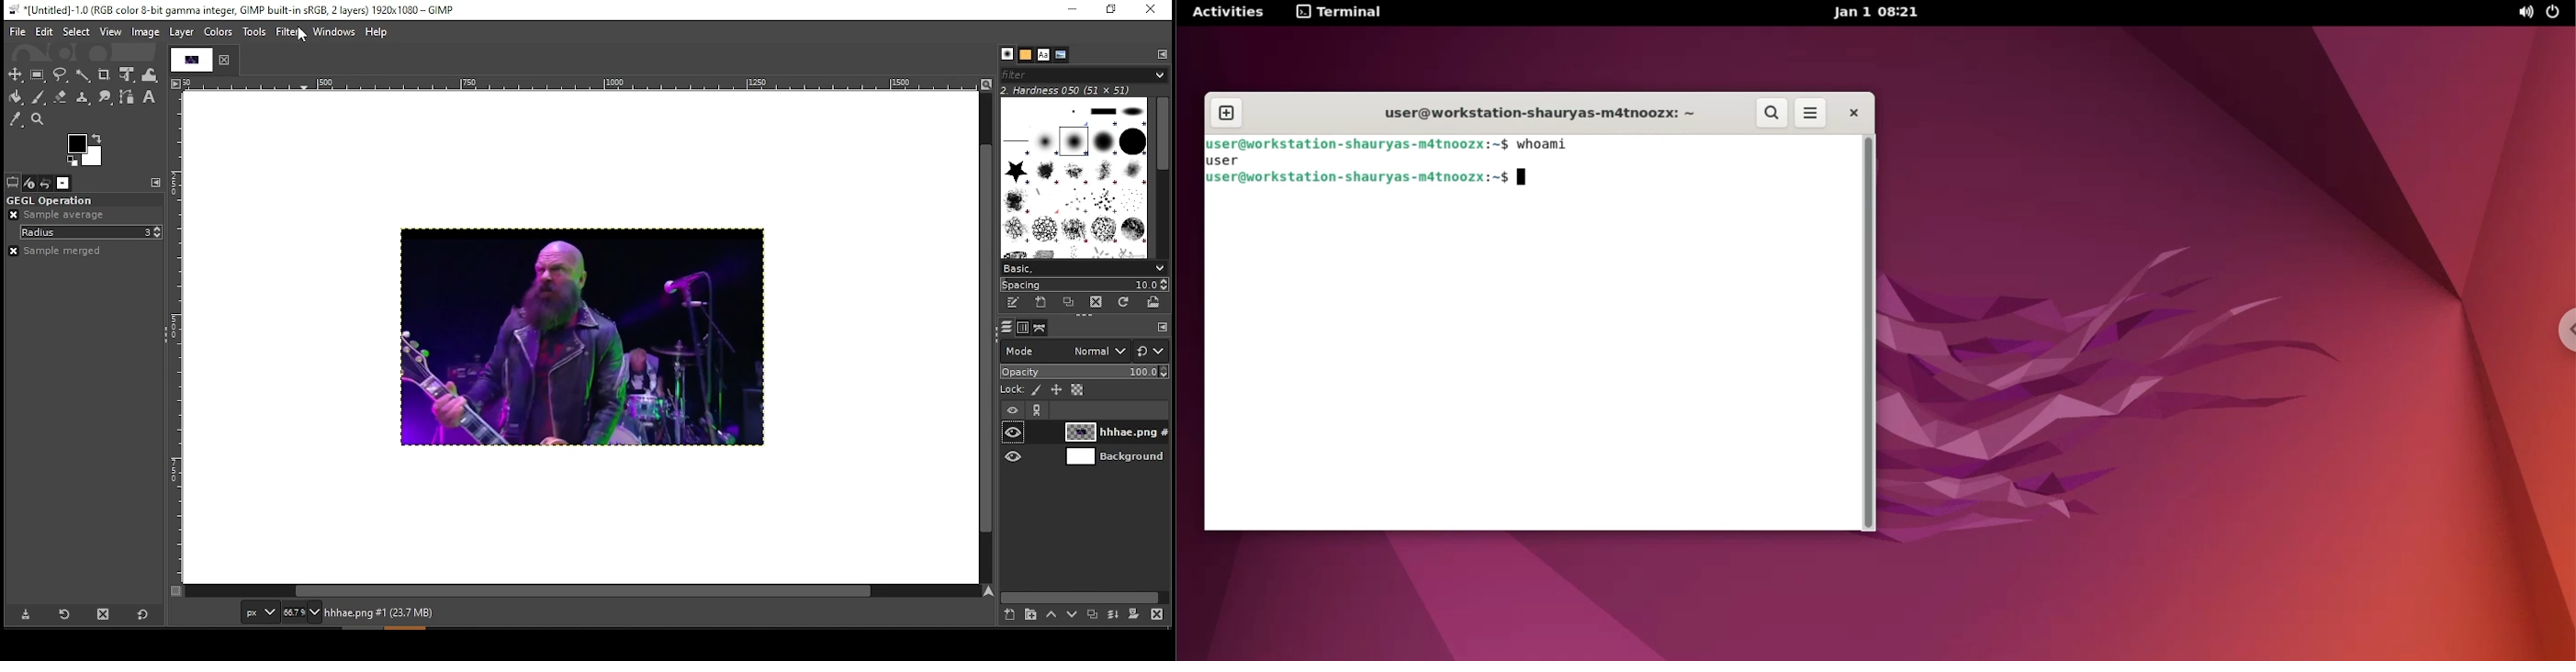 The height and width of the screenshot is (672, 2576). I want to click on edit, so click(45, 31).